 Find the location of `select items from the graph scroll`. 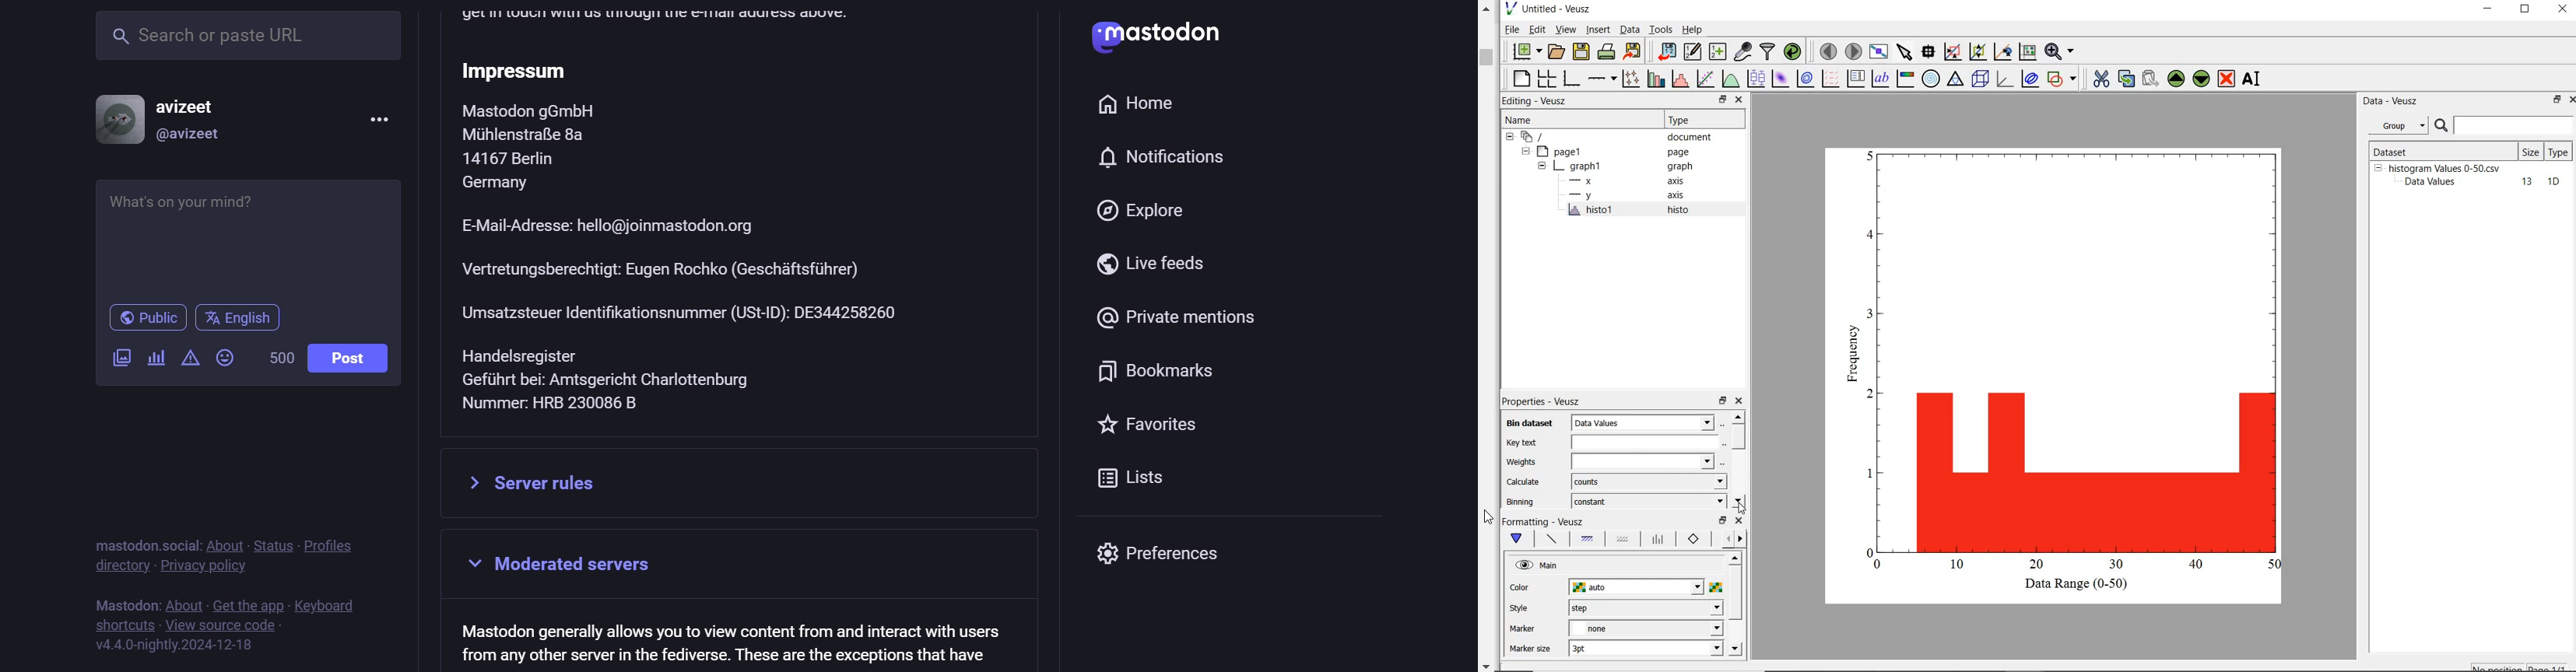

select items from the graph scroll is located at coordinates (1905, 50).